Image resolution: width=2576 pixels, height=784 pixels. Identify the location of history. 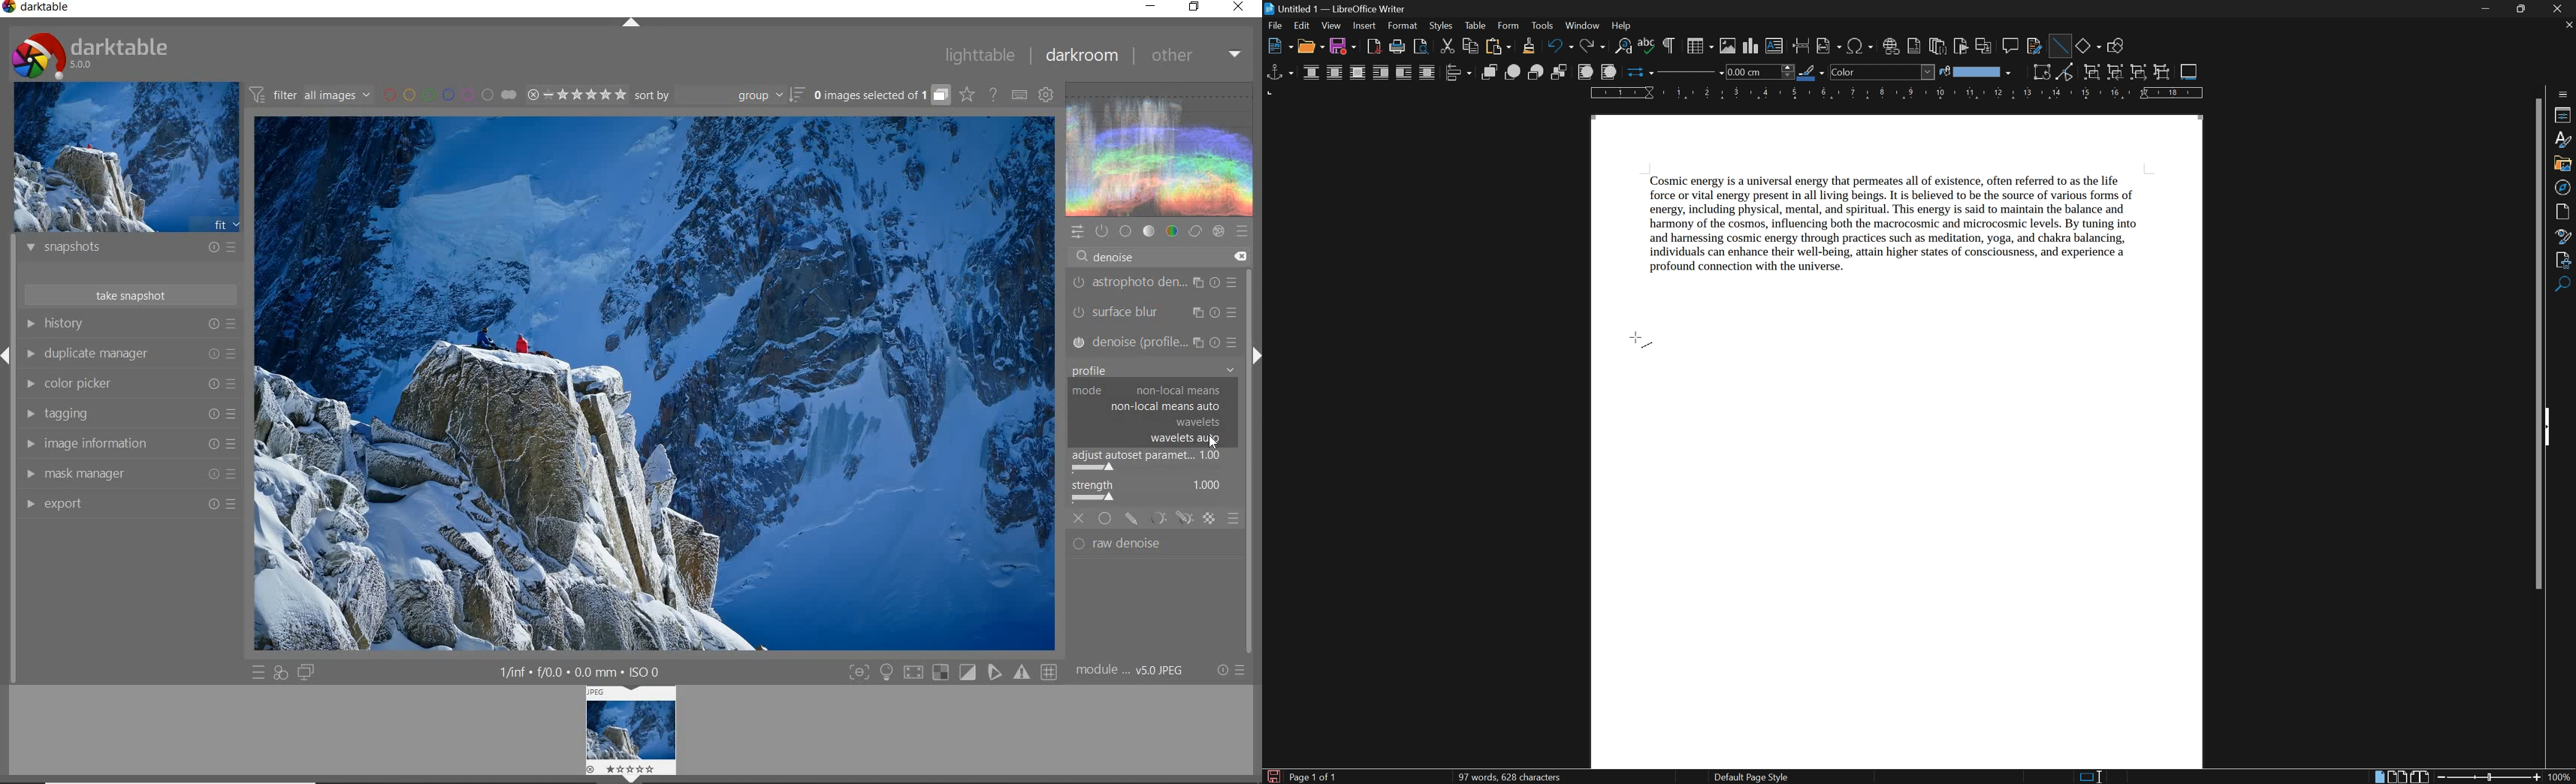
(130, 324).